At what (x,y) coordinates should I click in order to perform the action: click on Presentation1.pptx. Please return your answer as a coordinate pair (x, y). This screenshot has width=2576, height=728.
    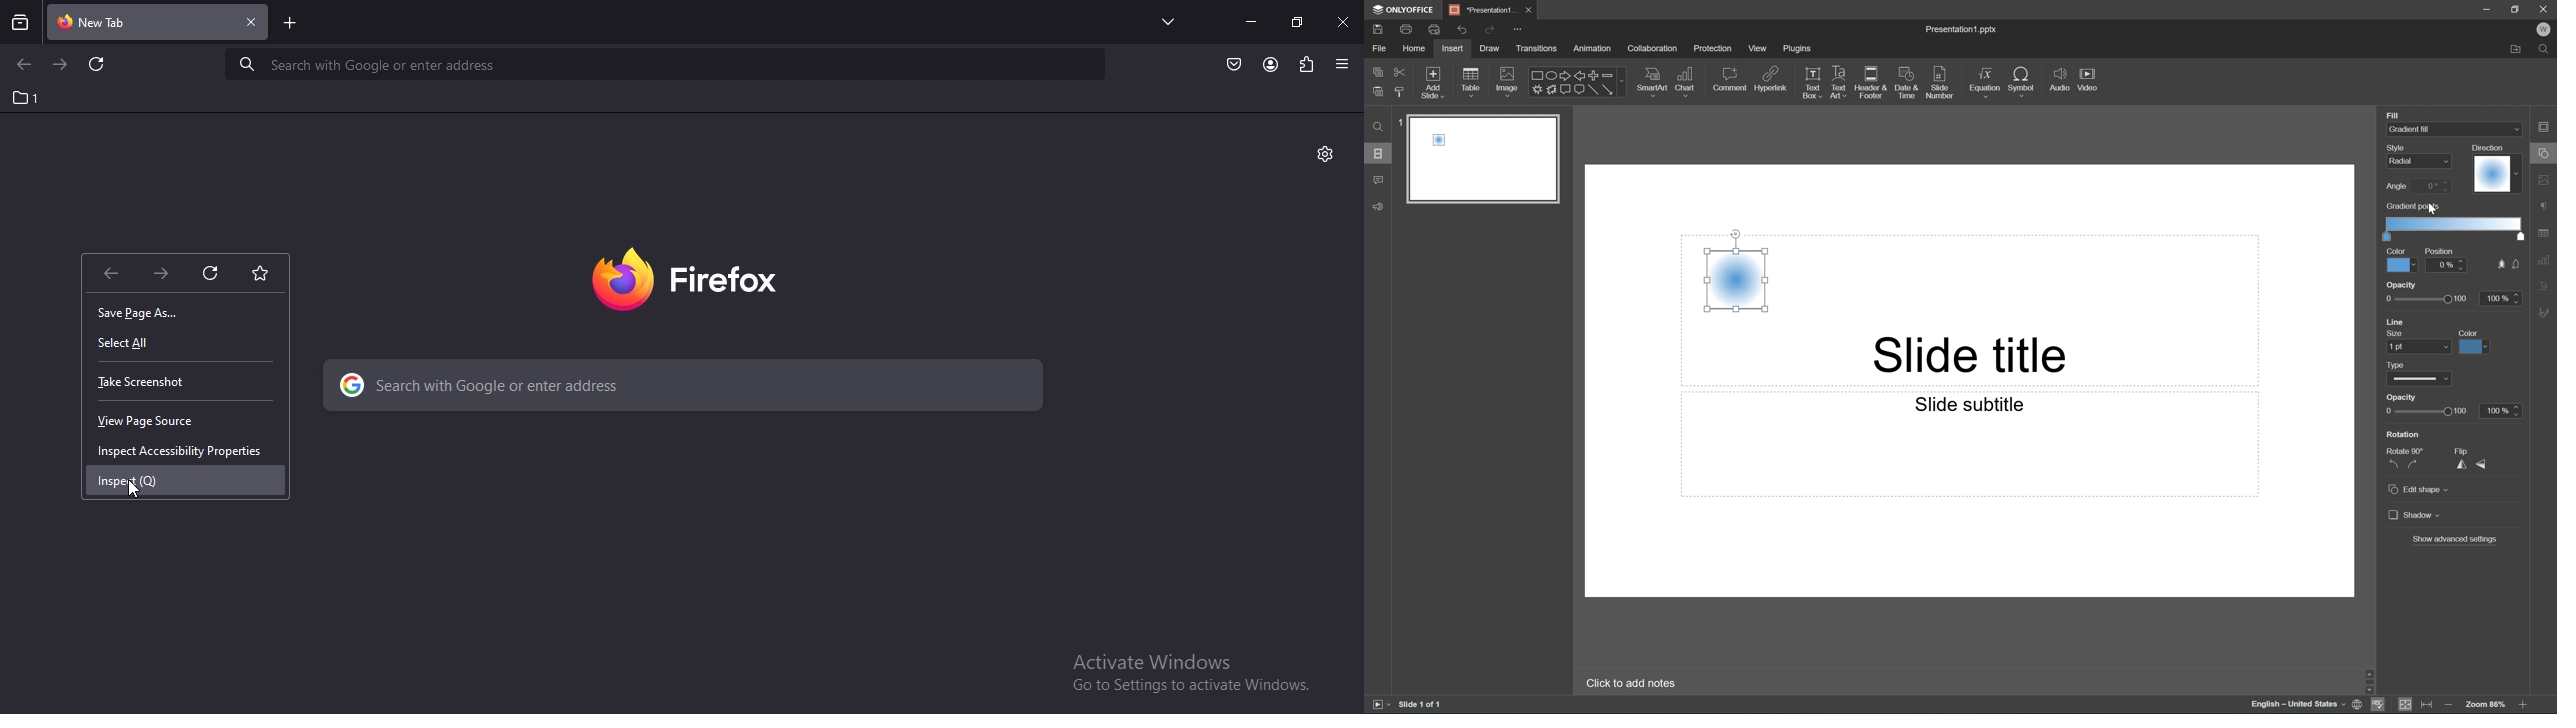
    Looking at the image, I should click on (1963, 31).